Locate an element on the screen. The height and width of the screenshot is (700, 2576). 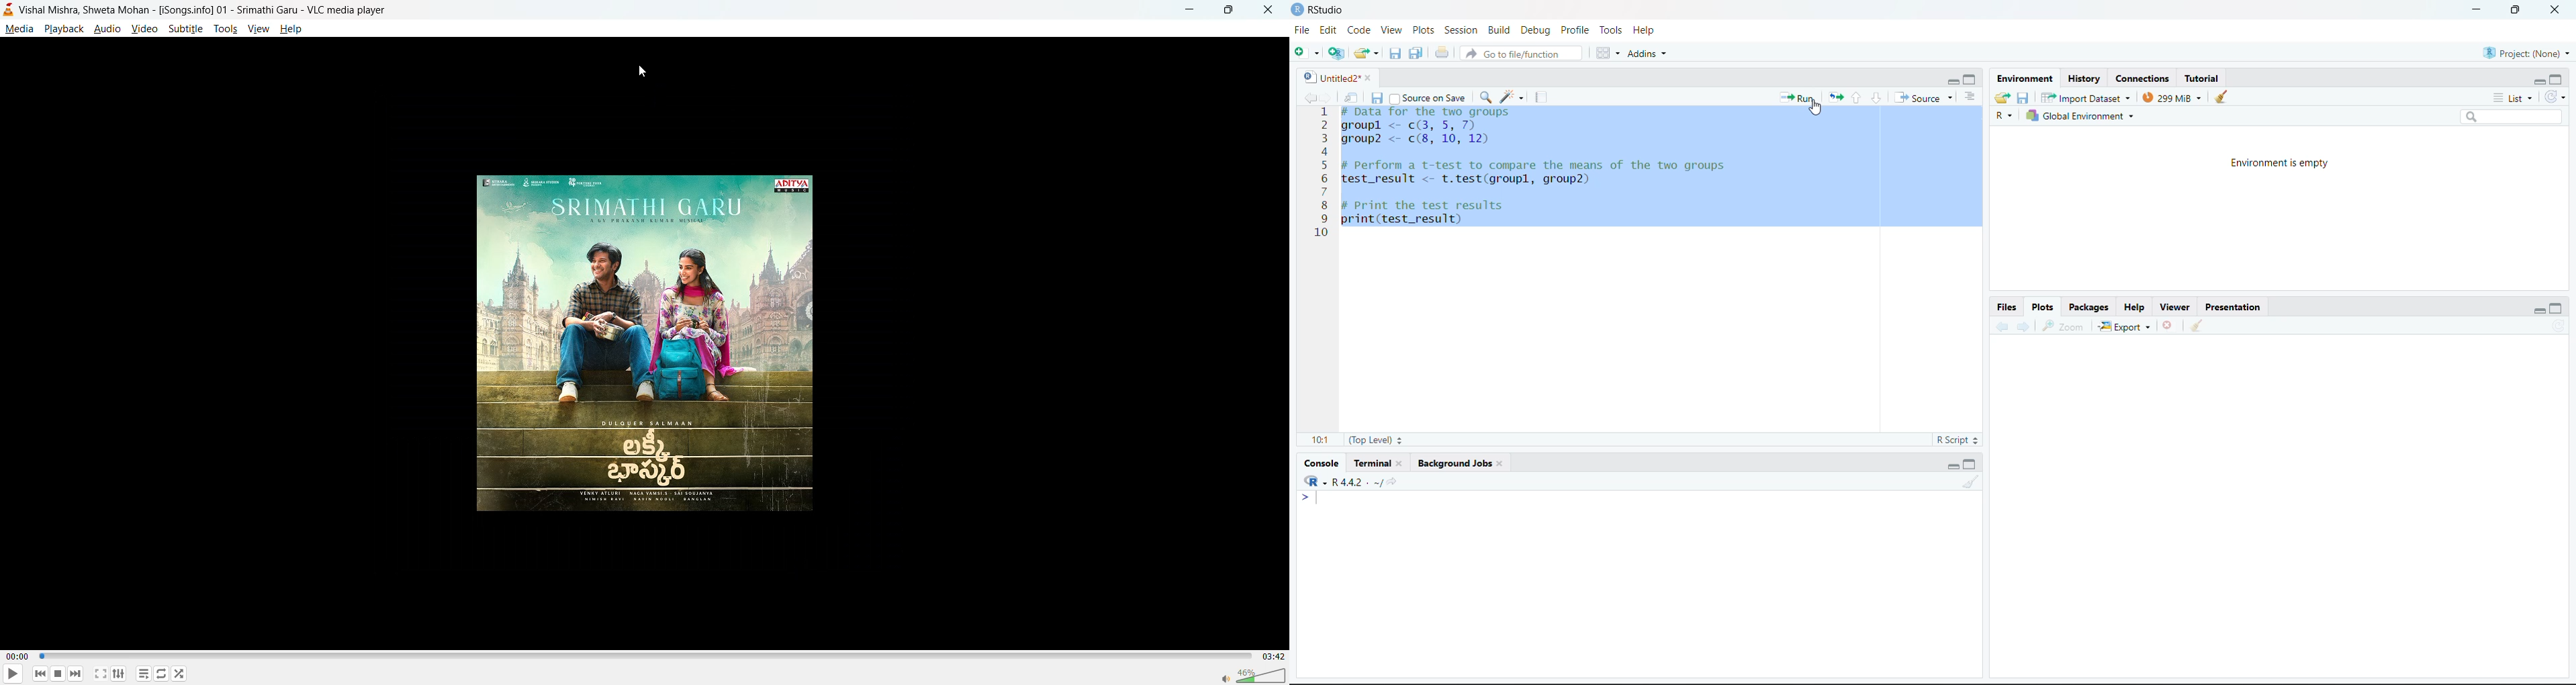
R is located at coordinates (2003, 116).